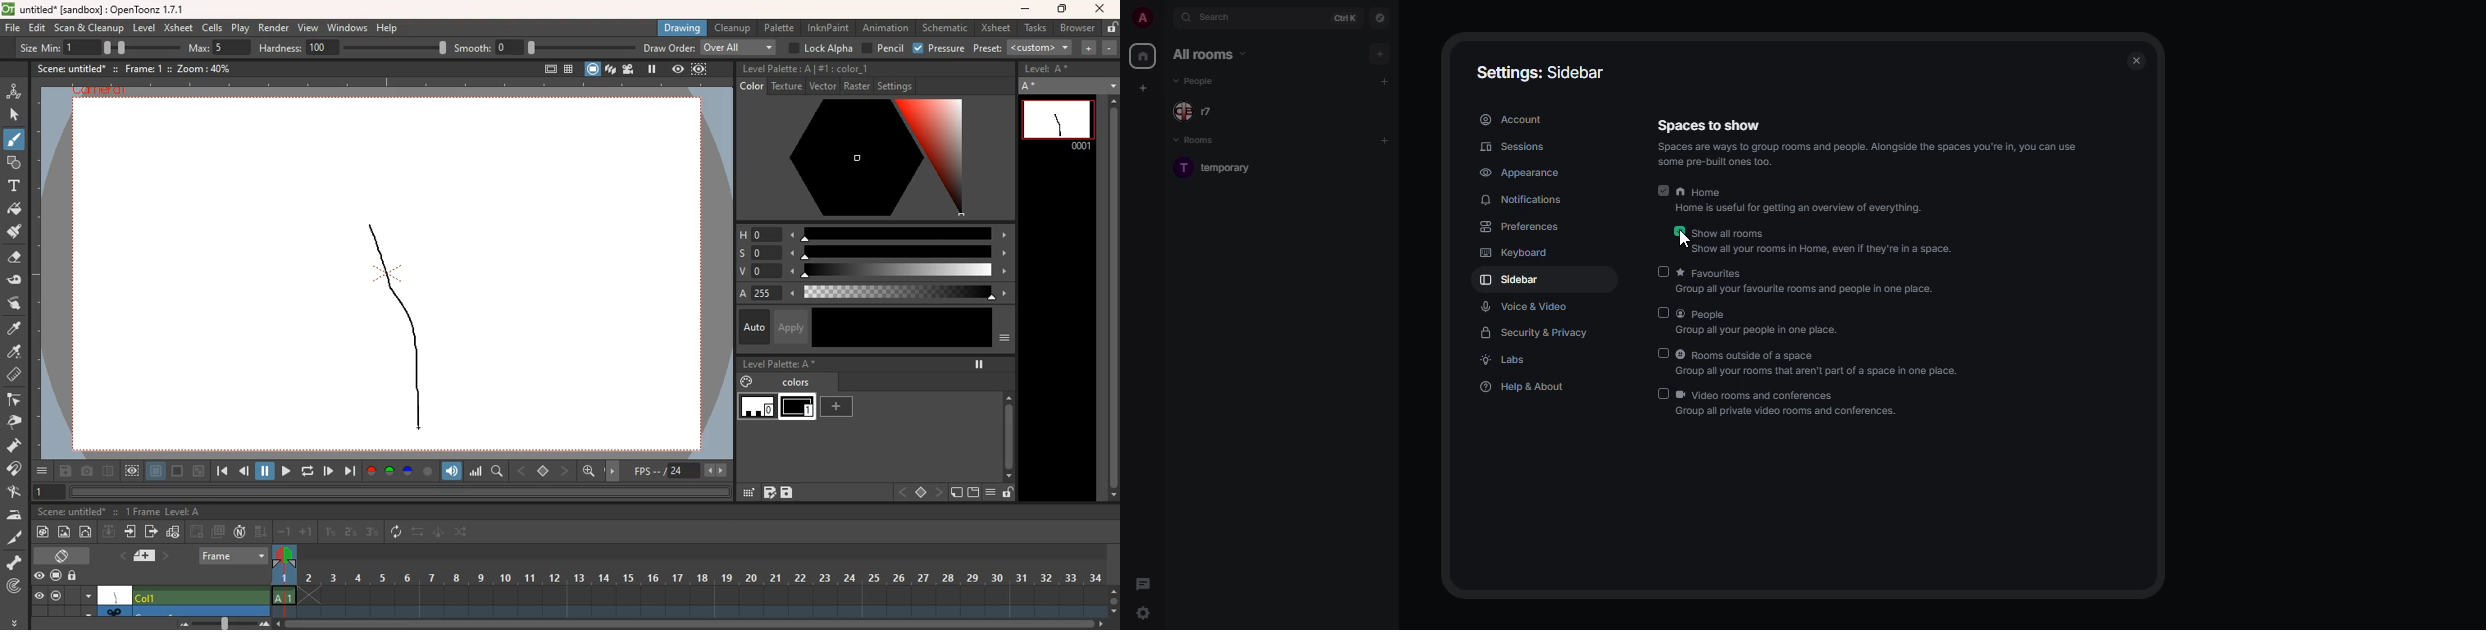 Image resolution: width=2492 pixels, height=644 pixels. I want to click on browser, so click(1076, 27).